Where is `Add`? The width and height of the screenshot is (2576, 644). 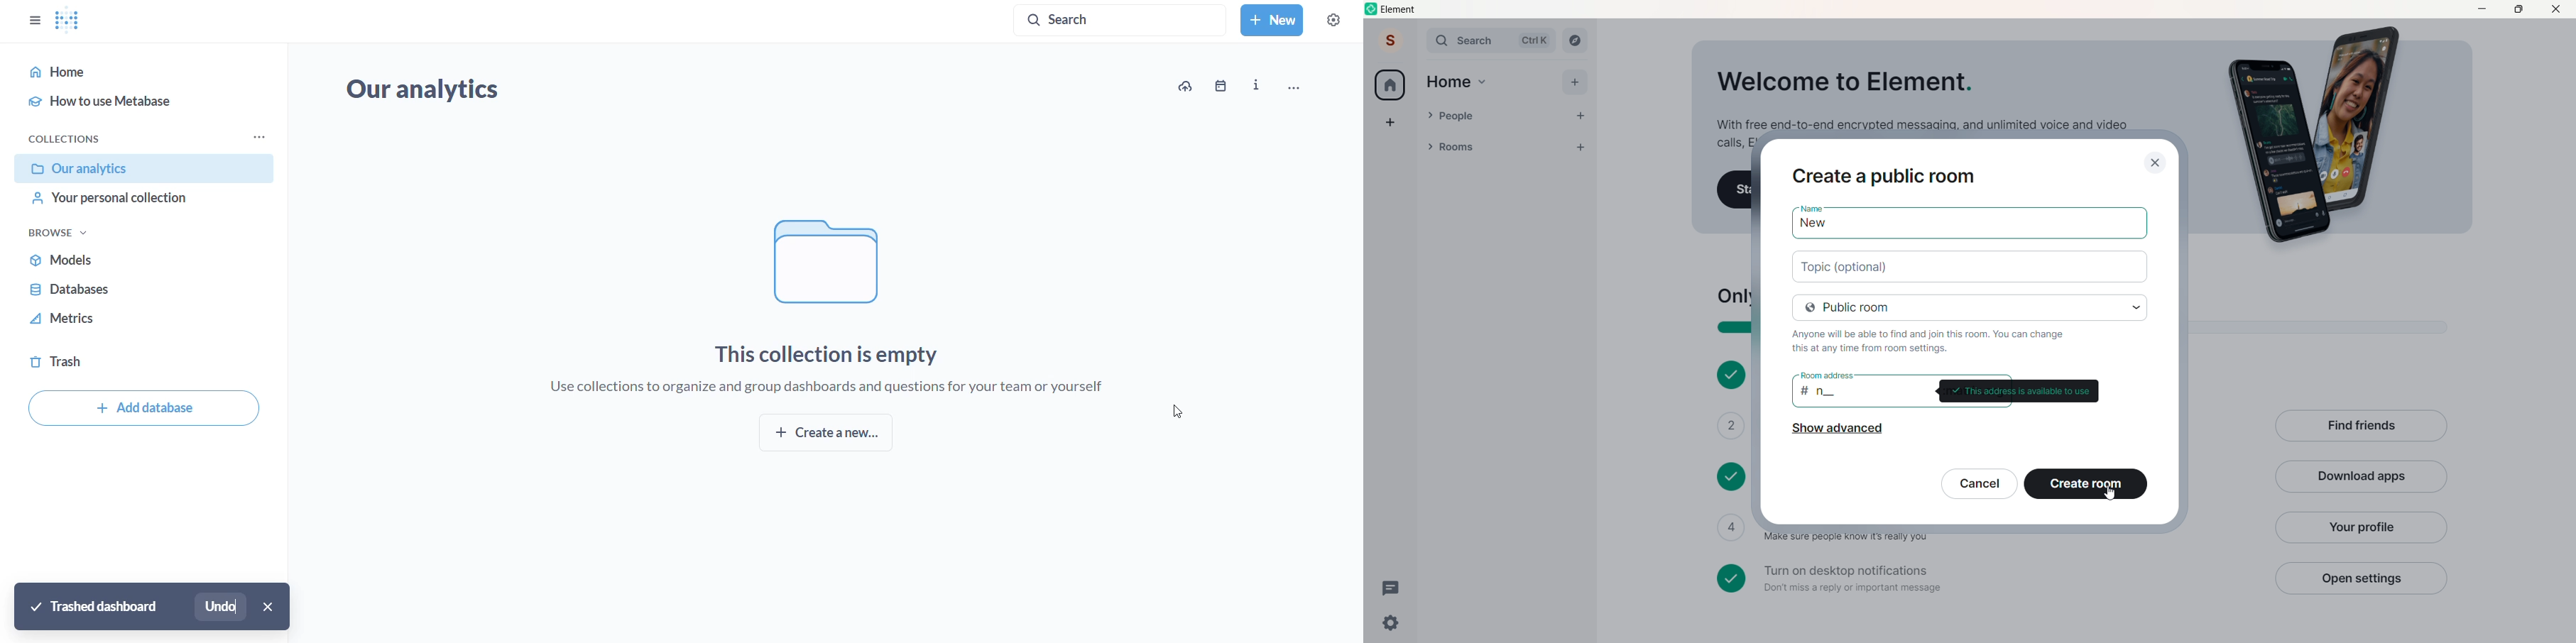
Add is located at coordinates (1574, 82).